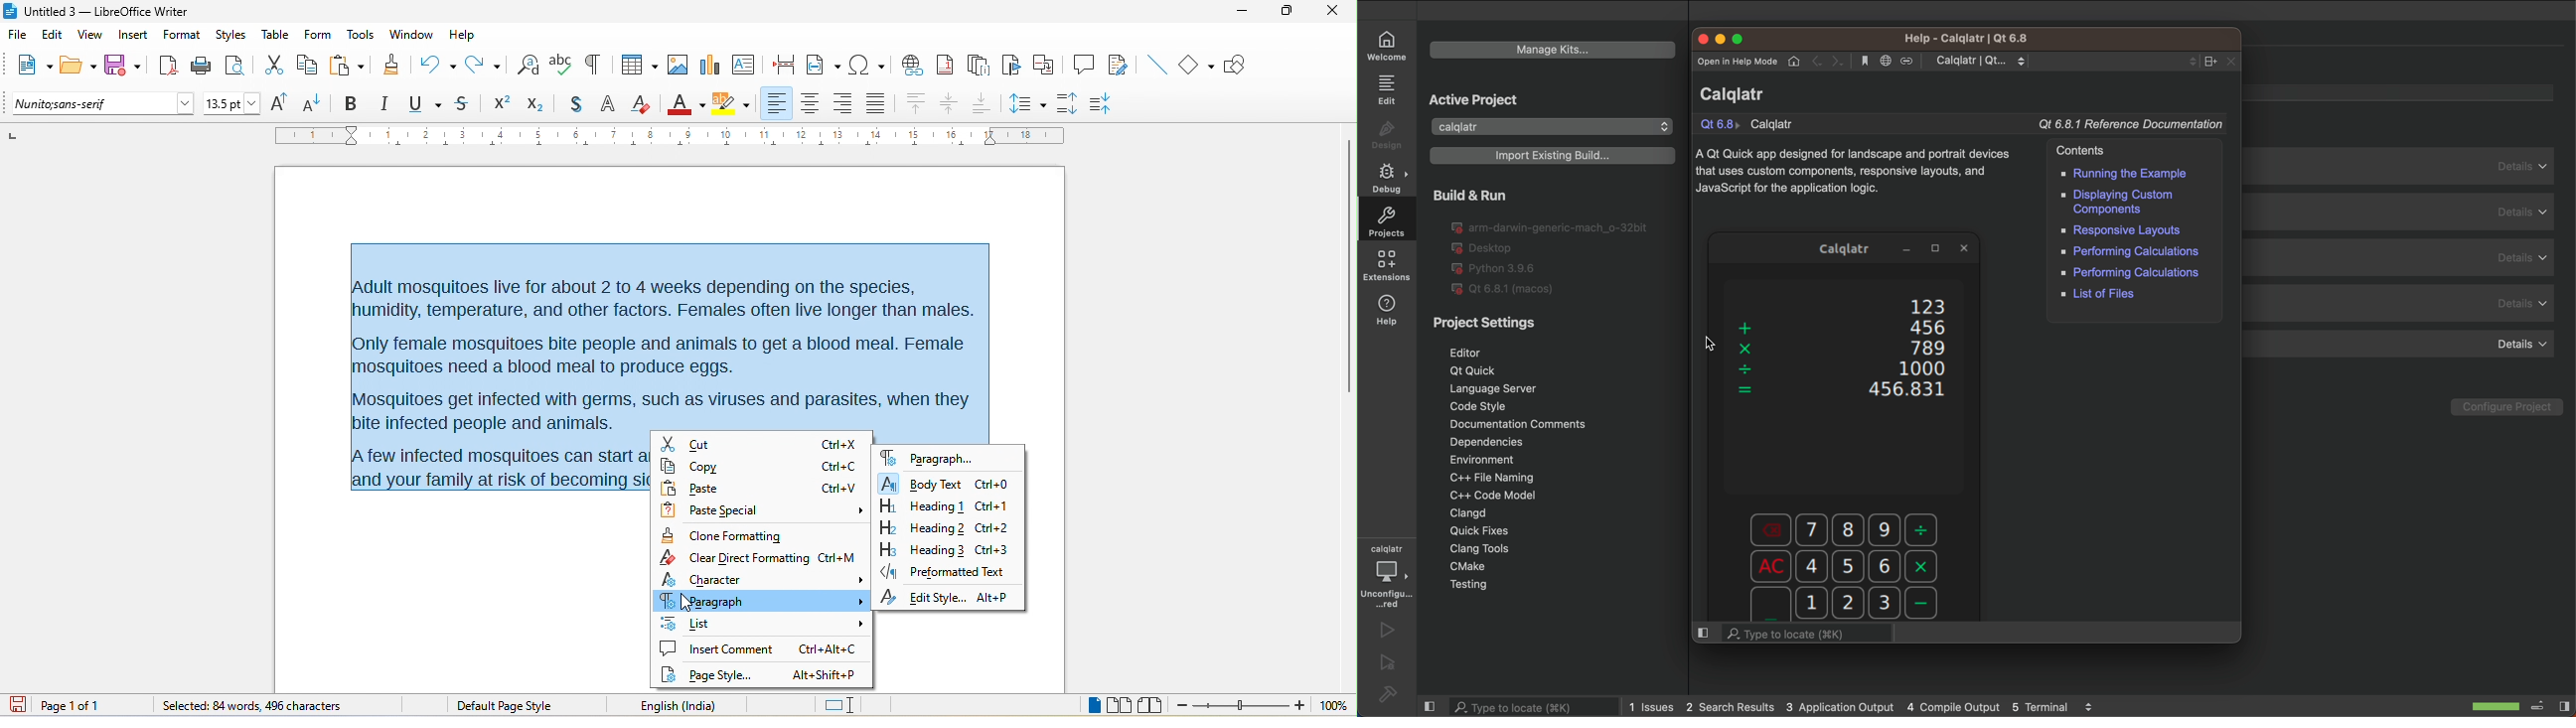 The height and width of the screenshot is (728, 2576). I want to click on maximize, so click(1280, 12).